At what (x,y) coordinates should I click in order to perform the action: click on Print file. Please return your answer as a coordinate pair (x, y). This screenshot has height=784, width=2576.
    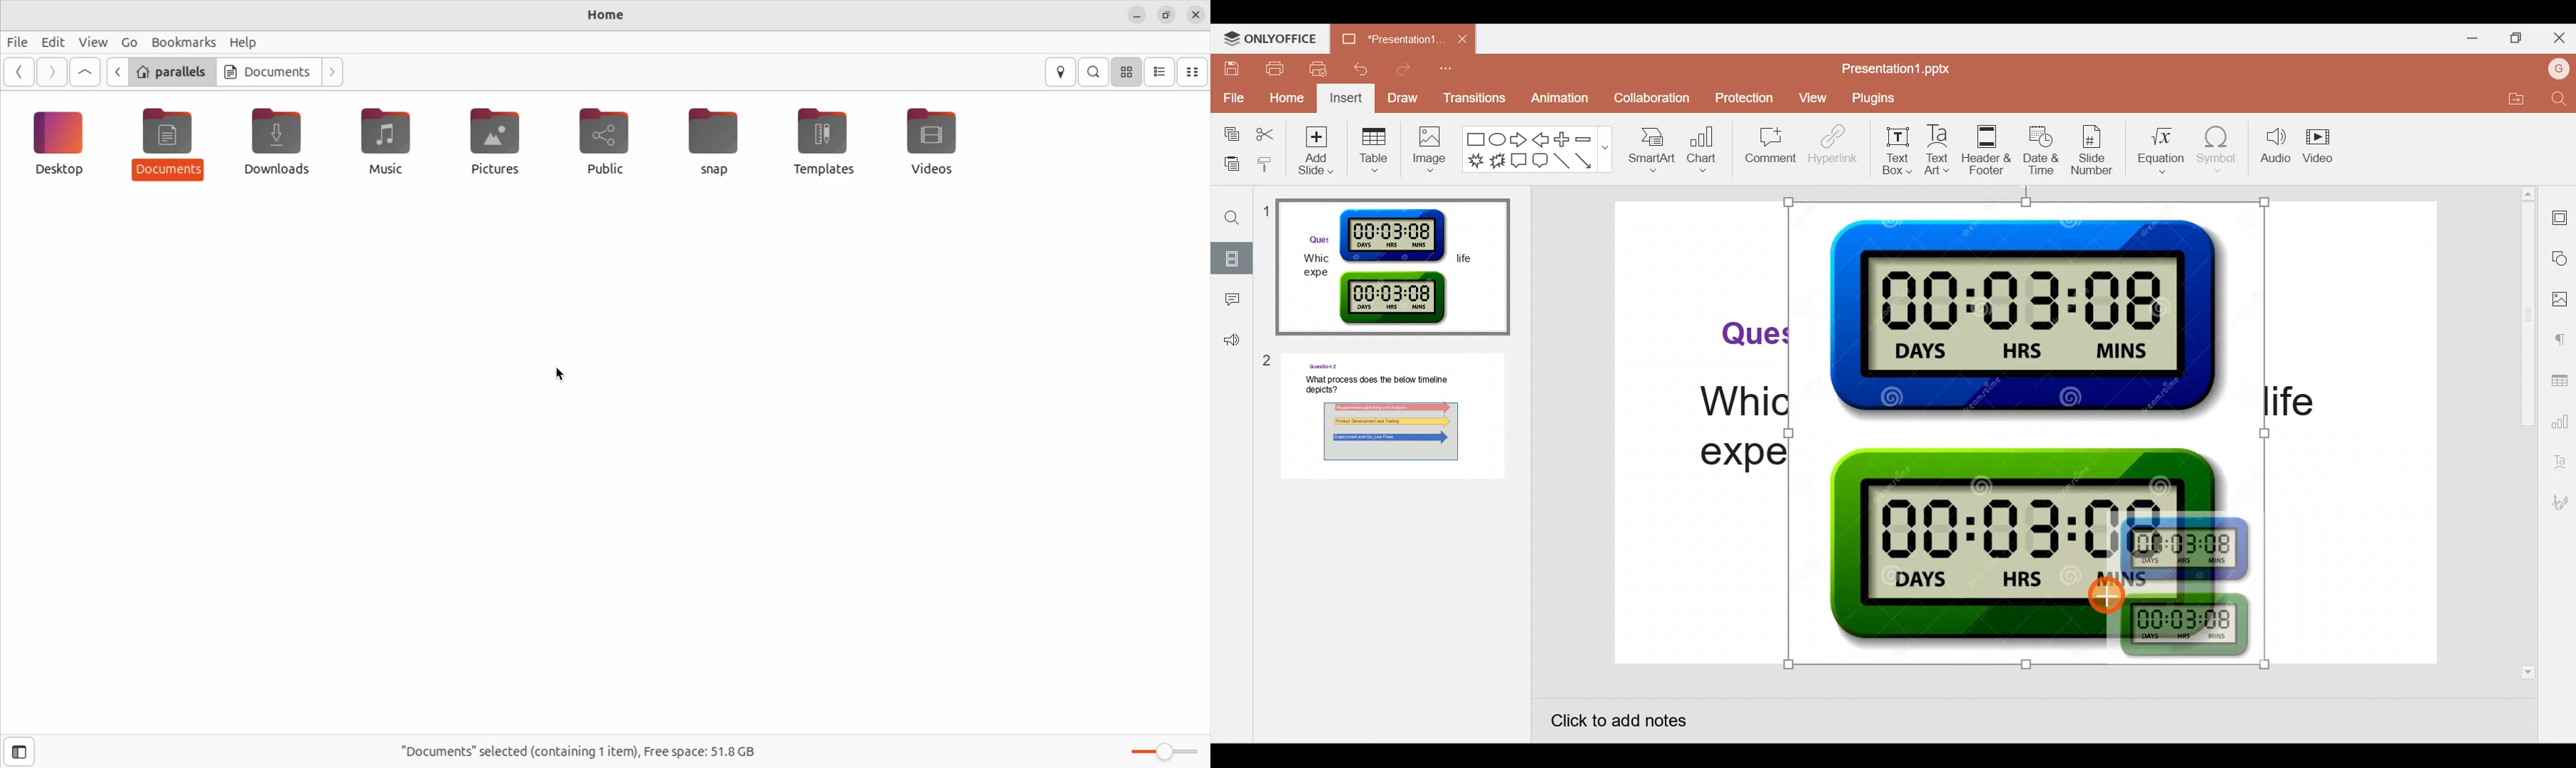
    Looking at the image, I should click on (1277, 70).